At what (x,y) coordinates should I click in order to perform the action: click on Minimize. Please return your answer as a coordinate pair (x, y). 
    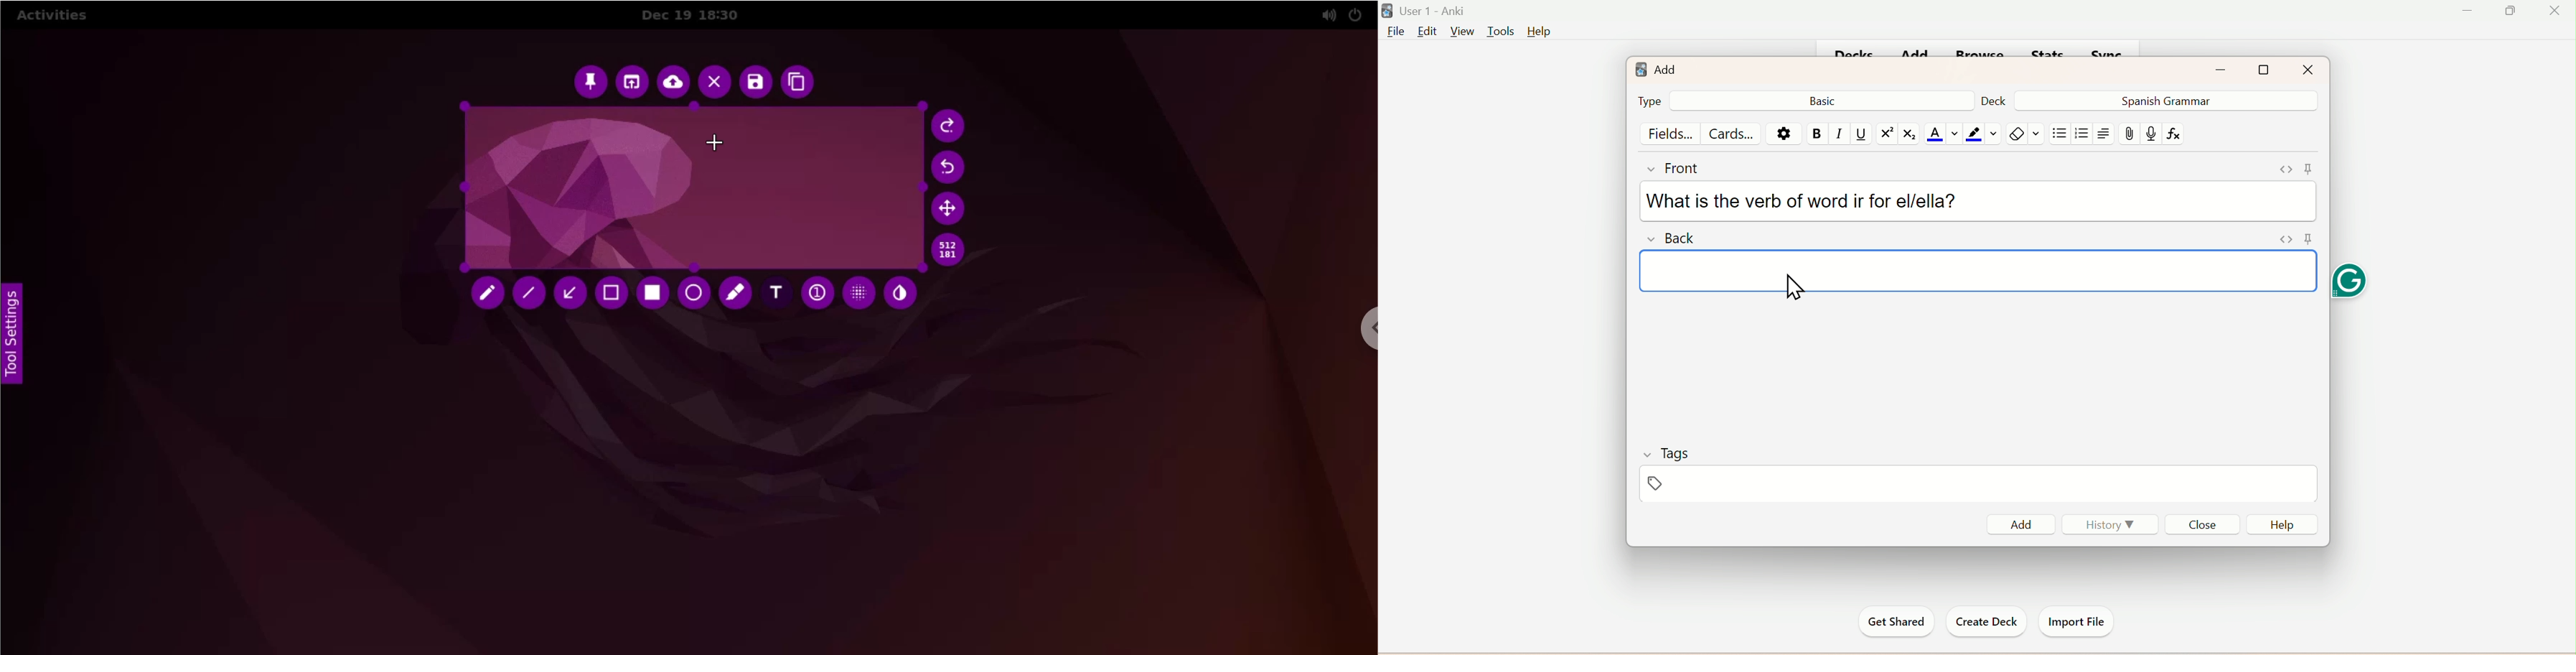
    Looking at the image, I should click on (2225, 68).